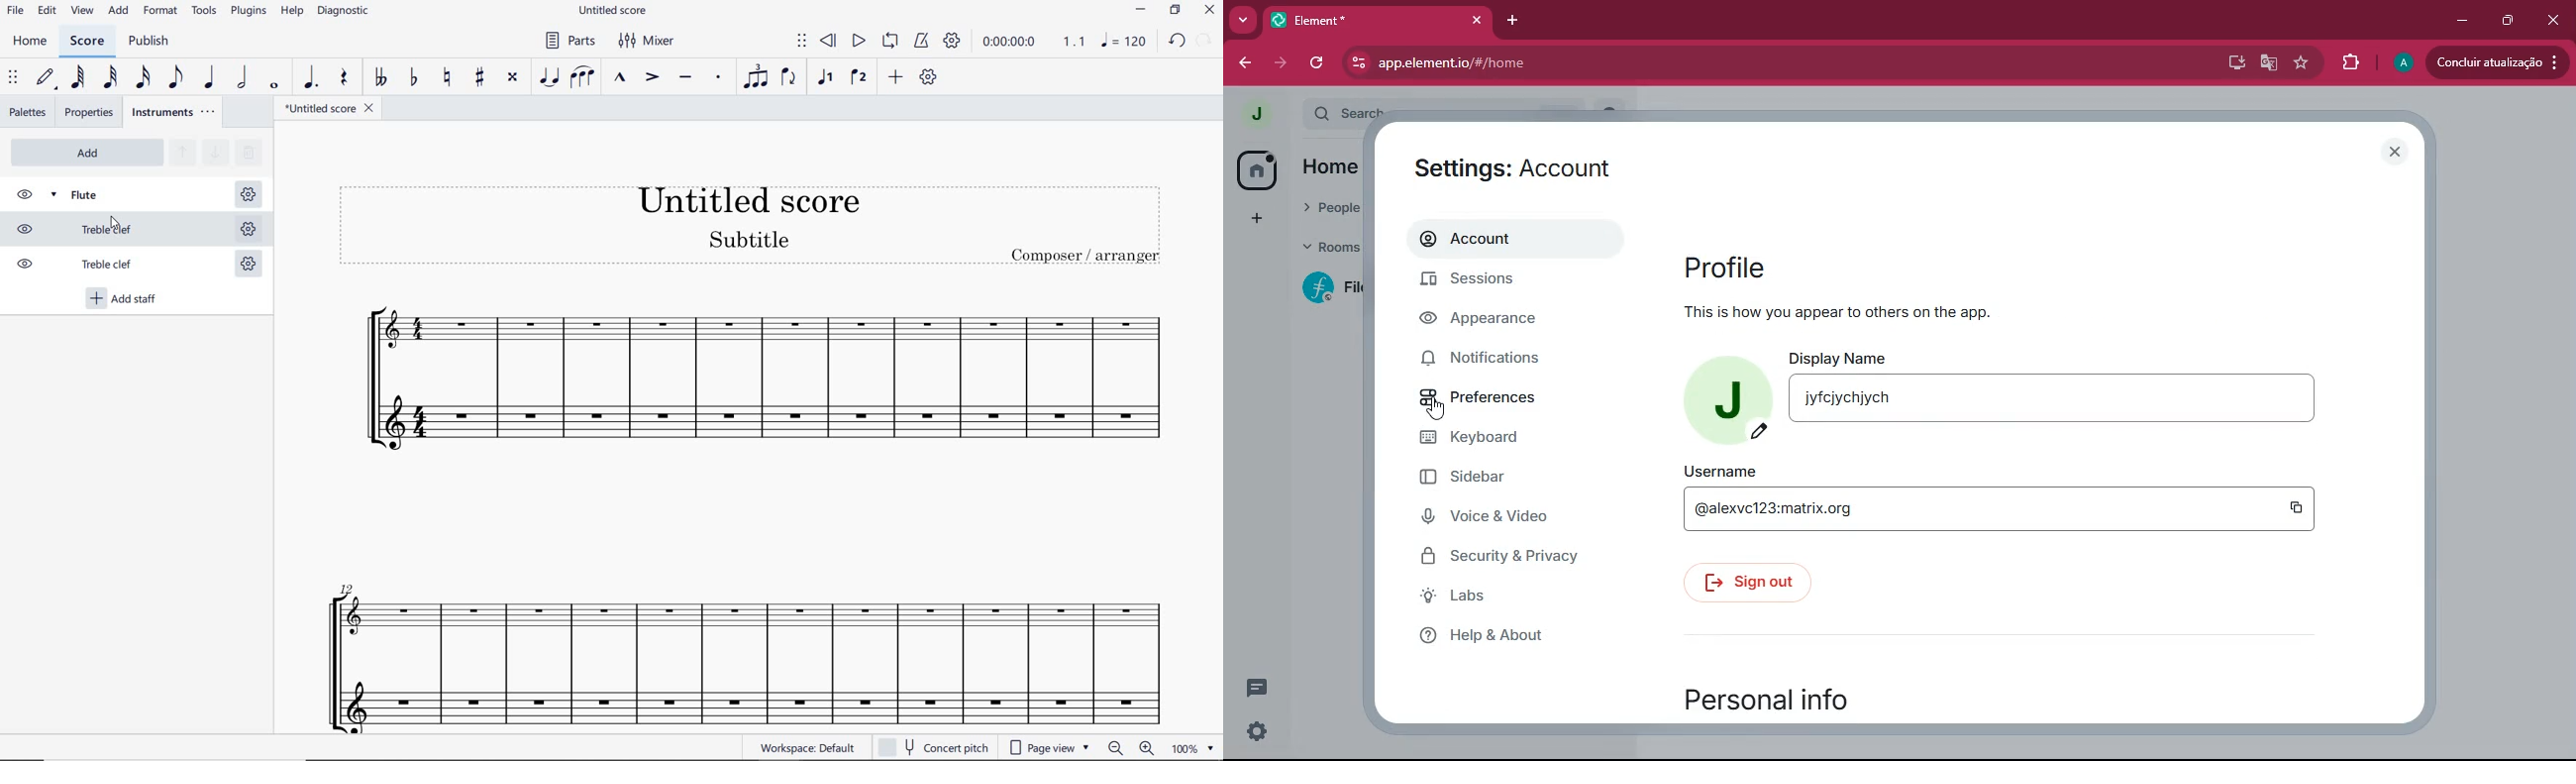 This screenshot has height=784, width=2576. Describe the element at coordinates (247, 151) in the screenshot. I see `REMOVE SELECTED INSTRUMENTS` at that location.